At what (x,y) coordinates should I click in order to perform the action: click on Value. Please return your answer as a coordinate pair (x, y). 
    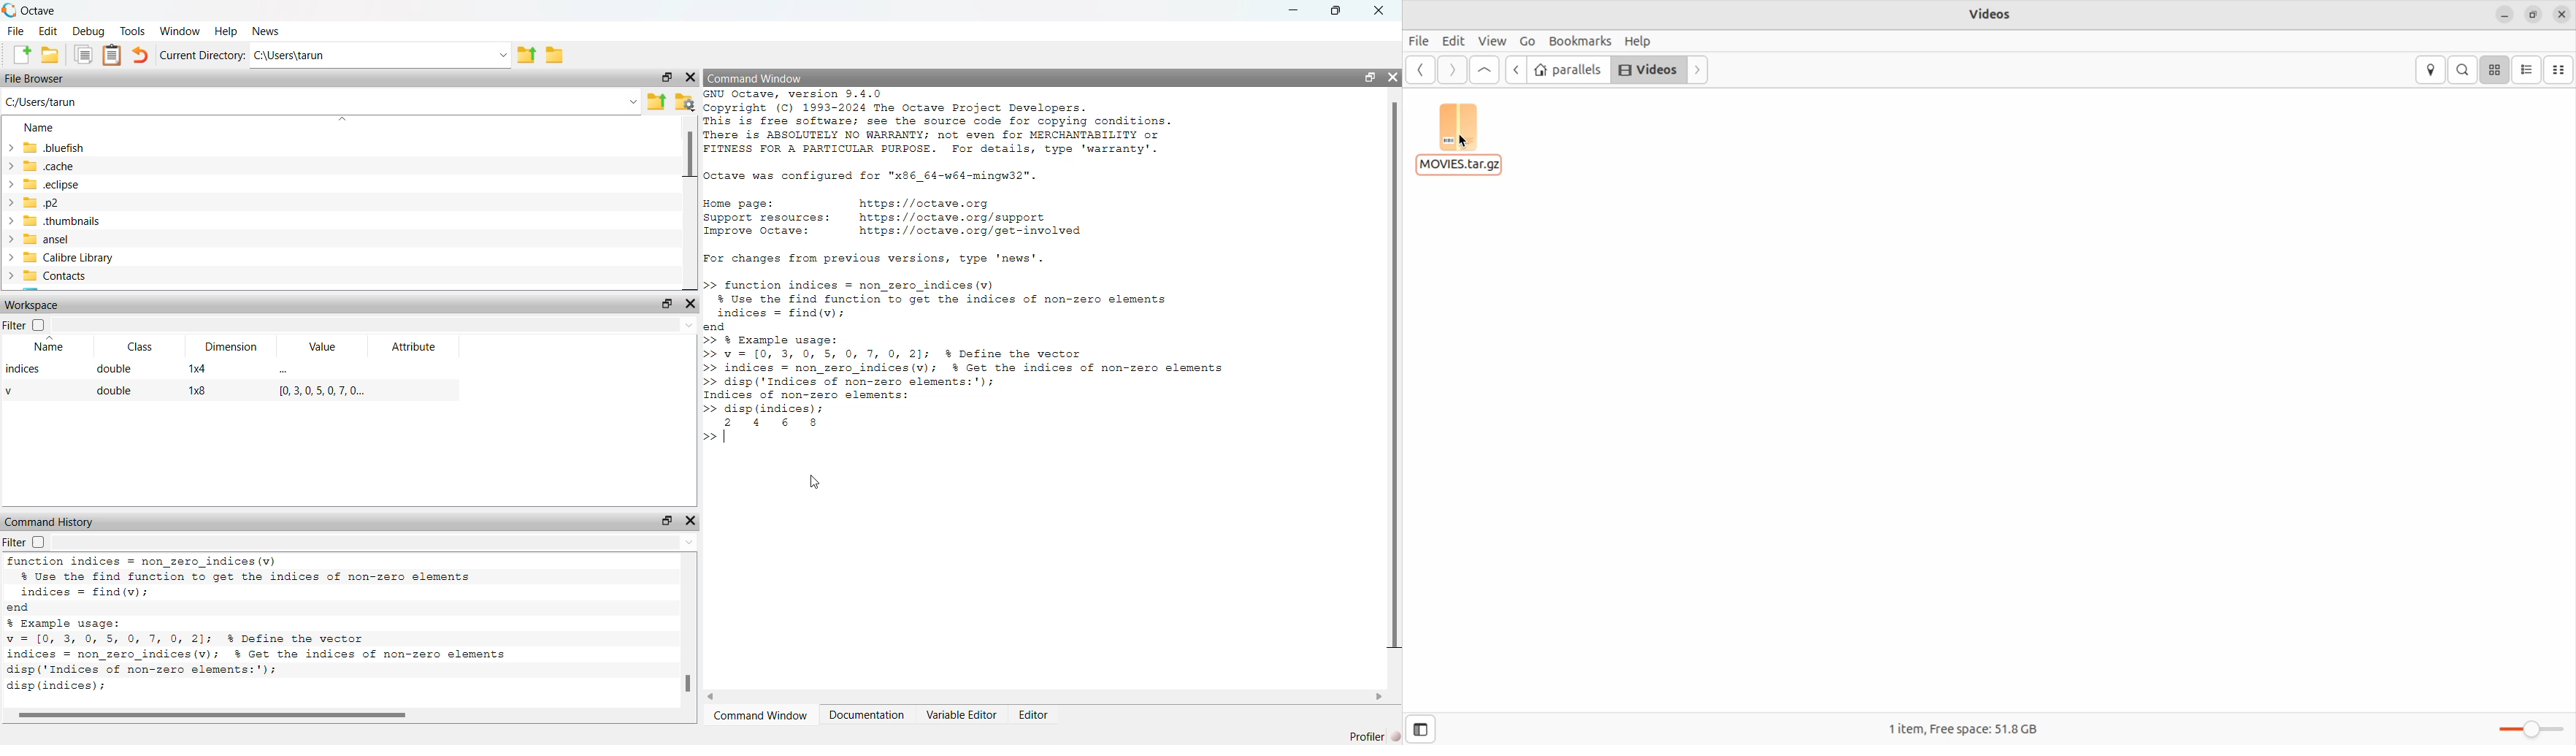
    Looking at the image, I should click on (322, 348).